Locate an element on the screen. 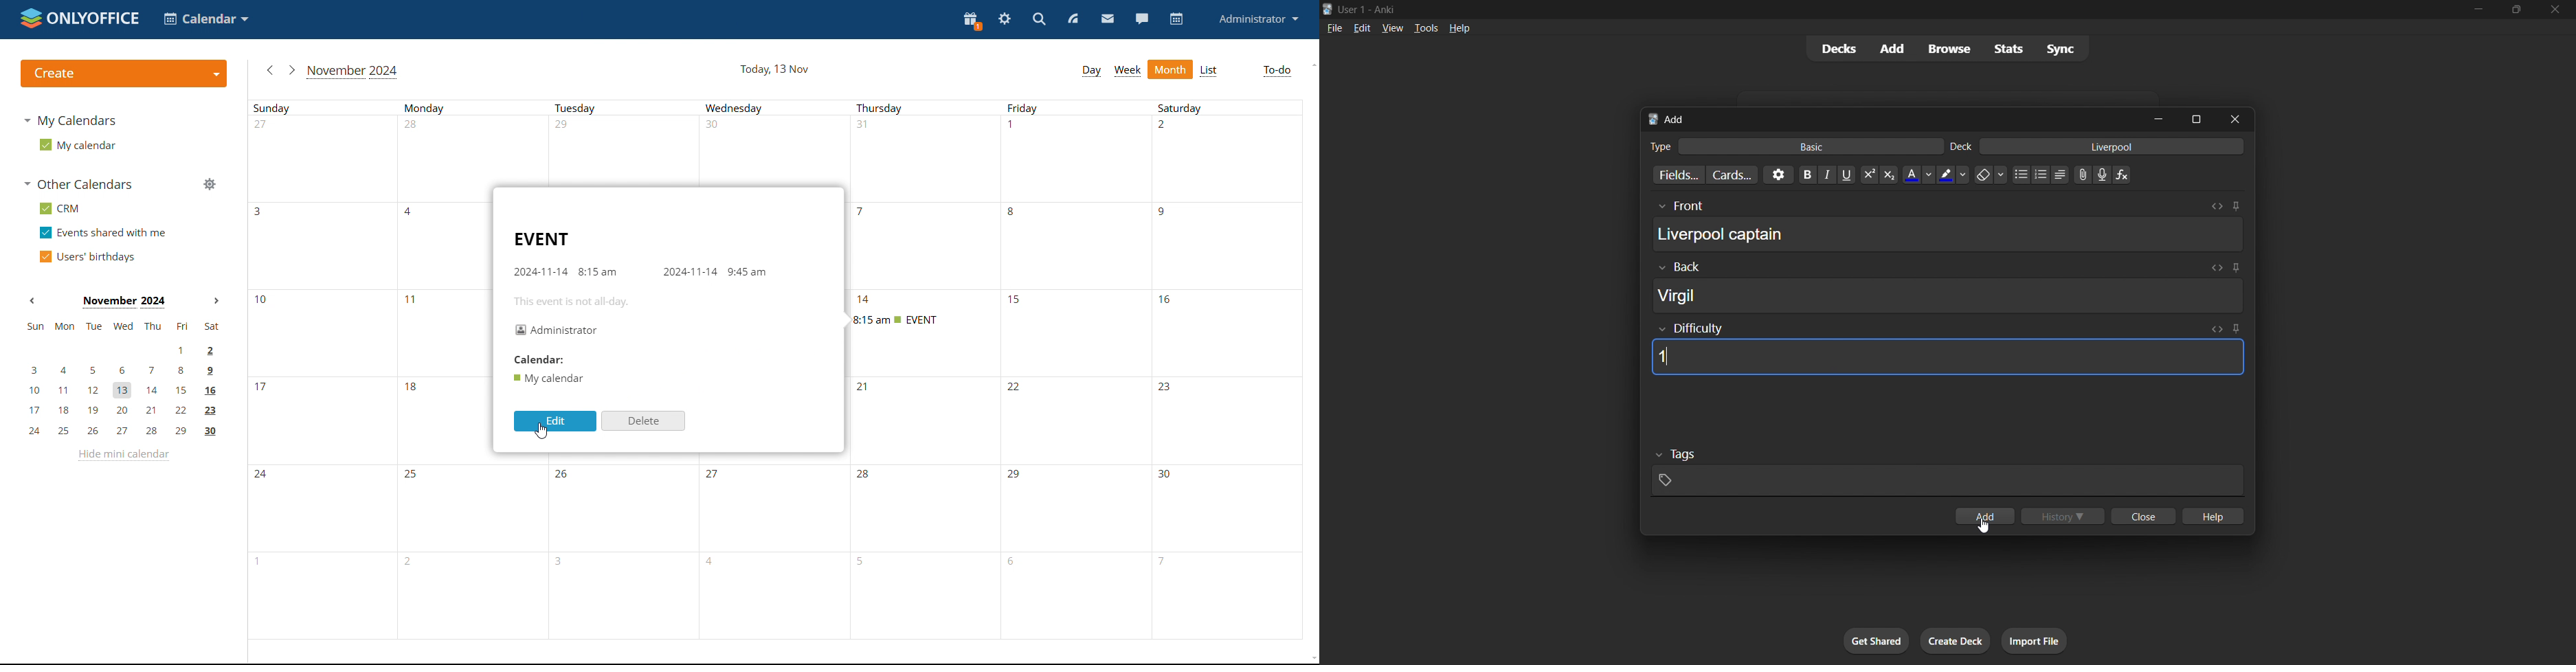 The height and width of the screenshot is (672, 2576). browse is located at coordinates (1949, 48).